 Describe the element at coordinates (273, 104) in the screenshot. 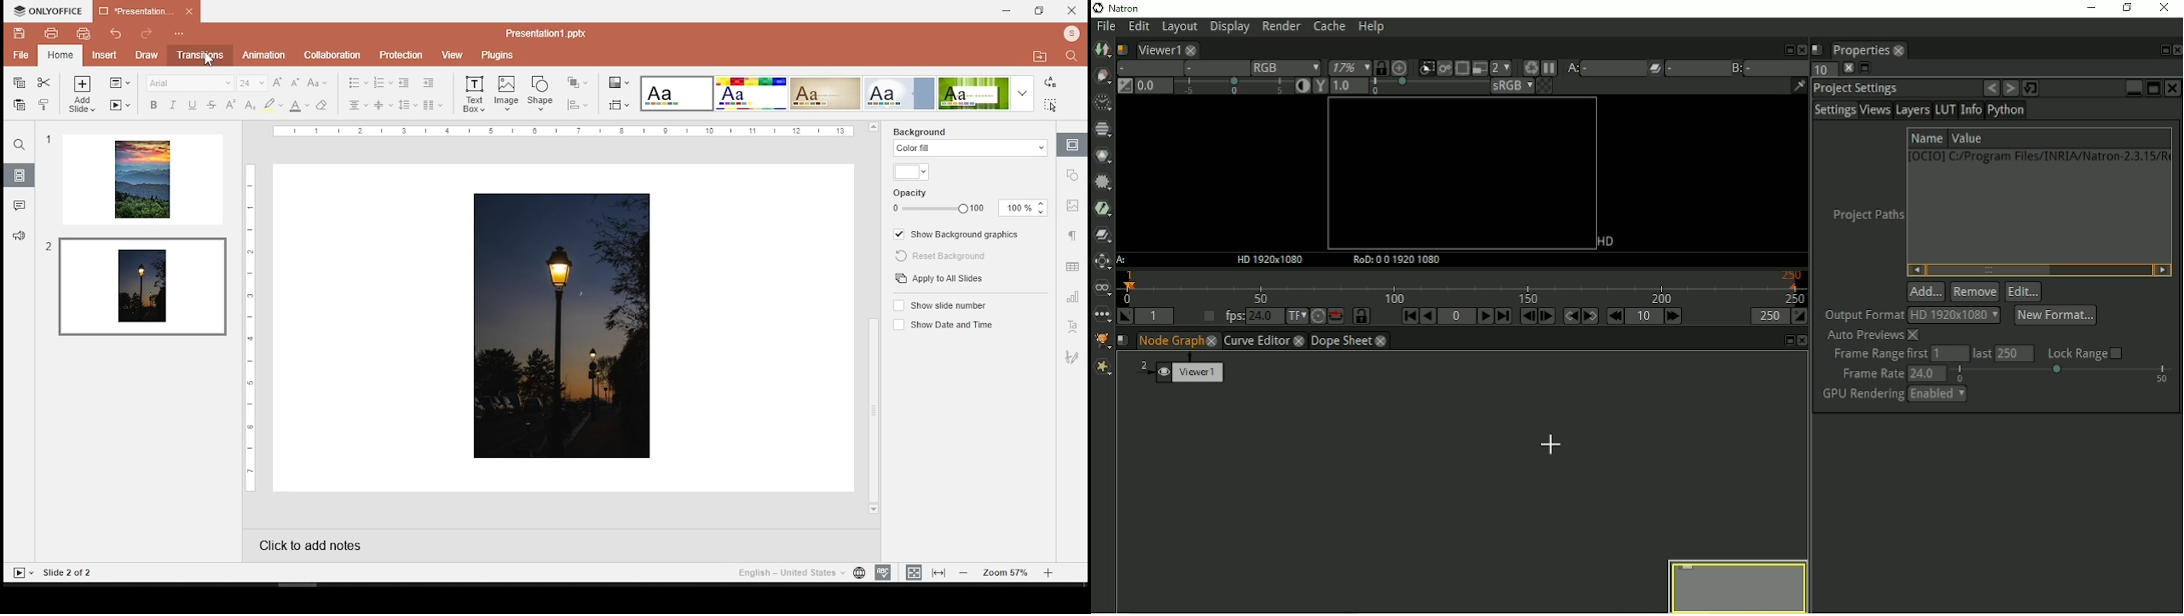

I see `highlight color` at that location.